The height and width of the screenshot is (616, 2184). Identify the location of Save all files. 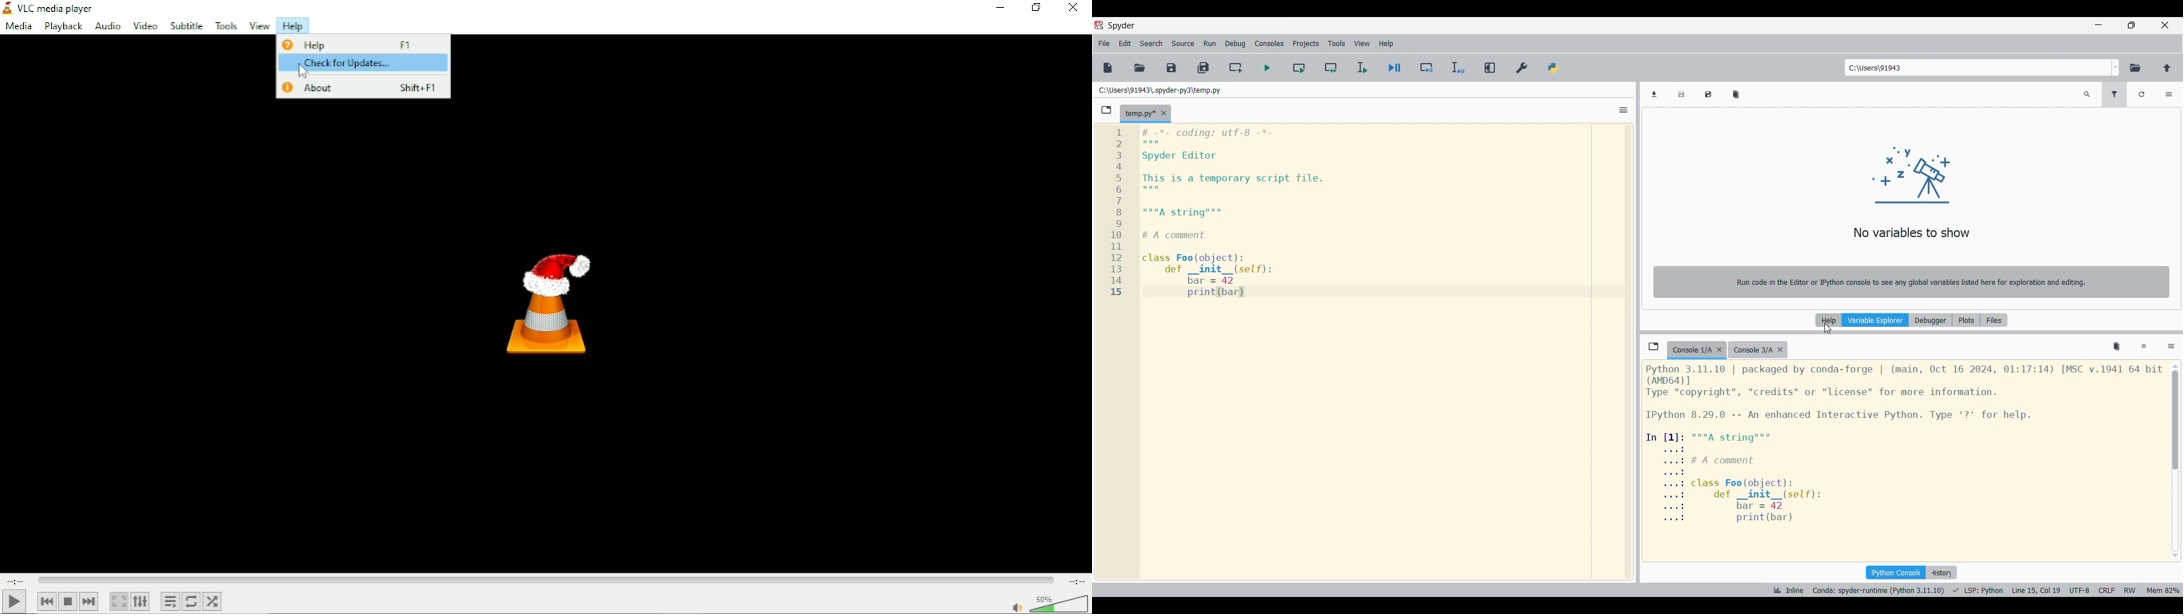
(1203, 68).